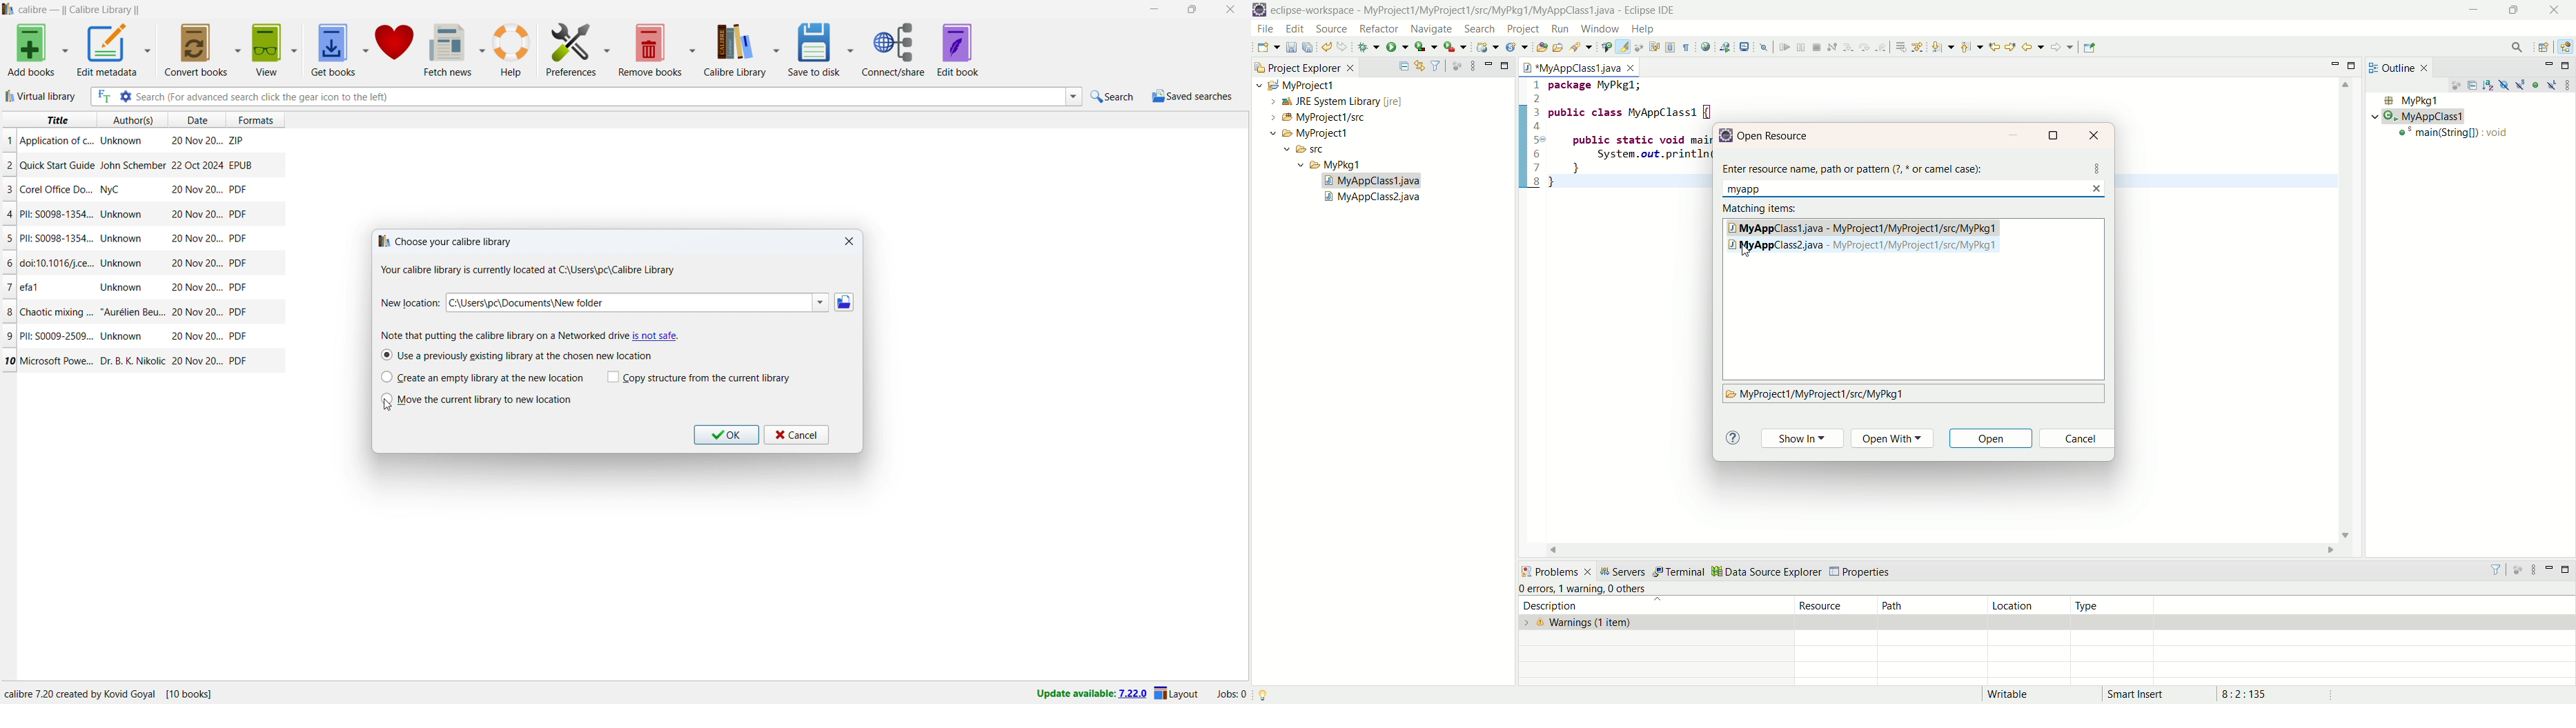 The width and height of the screenshot is (2576, 728). What do you see at coordinates (817, 49) in the screenshot?
I see `save to disk` at bounding box center [817, 49].